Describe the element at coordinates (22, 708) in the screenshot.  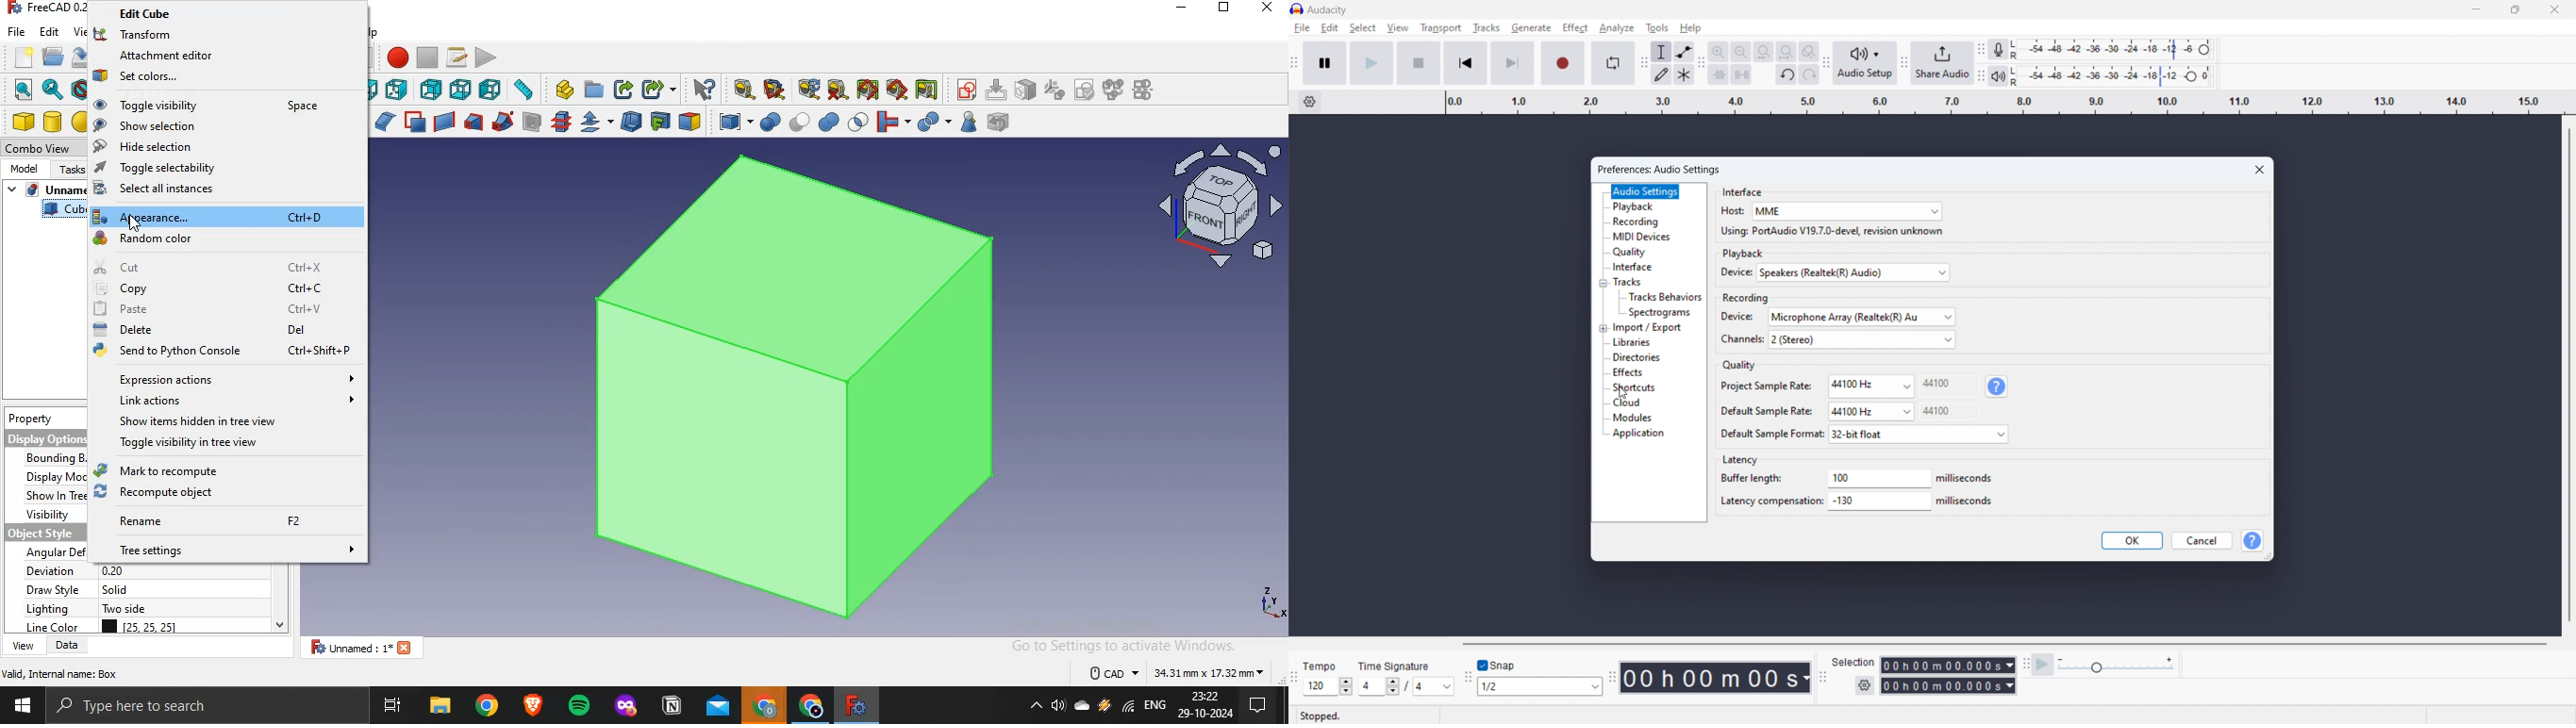
I see `start` at that location.